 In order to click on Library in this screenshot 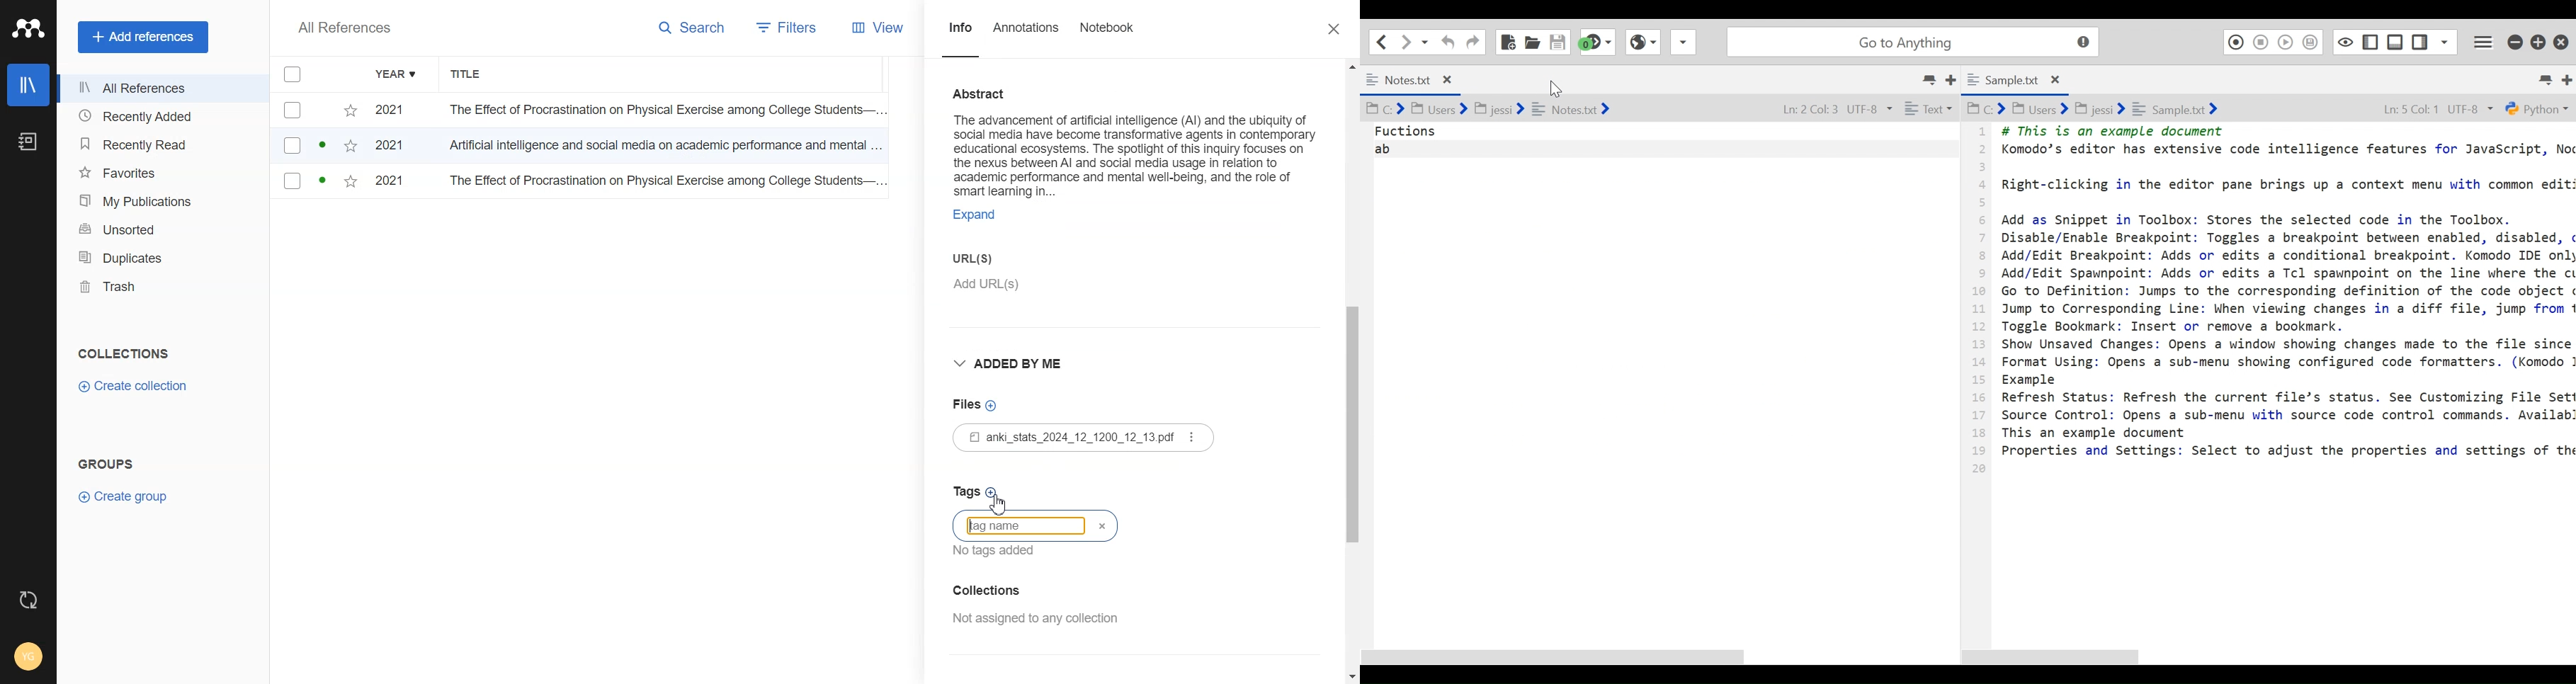, I will do `click(28, 85)`.